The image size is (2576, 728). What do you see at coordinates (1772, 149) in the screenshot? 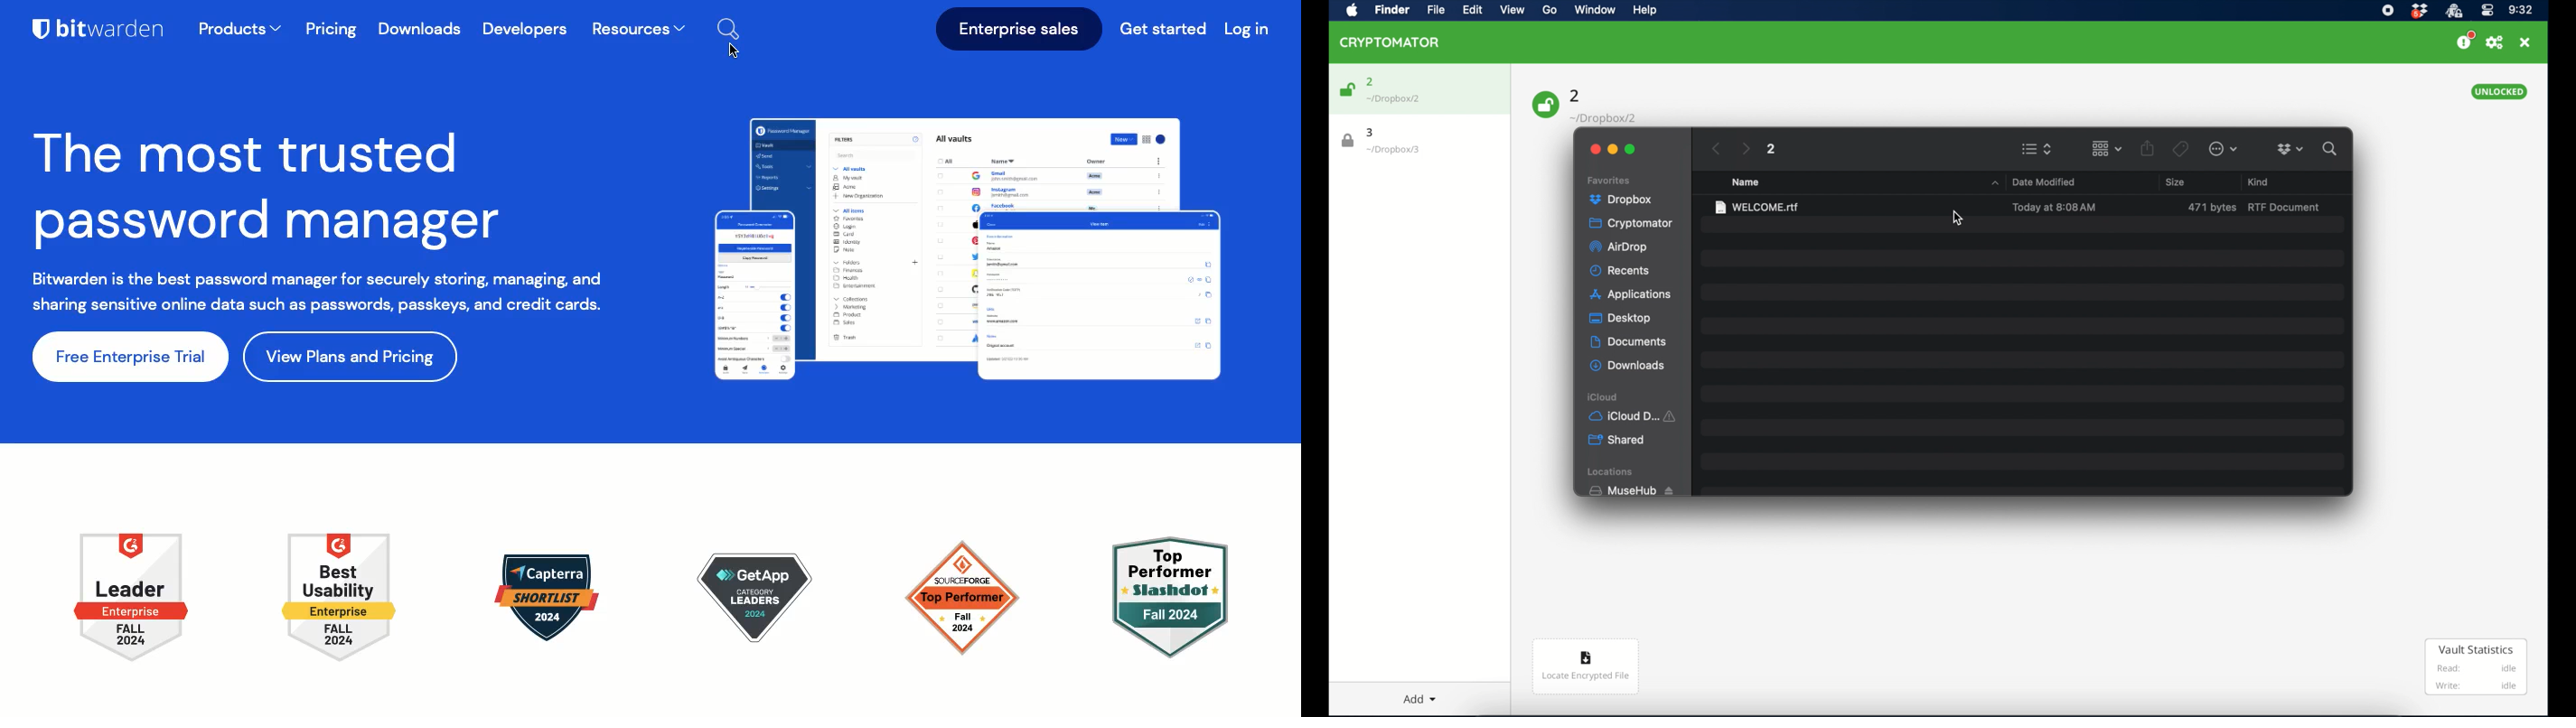
I see `2` at bounding box center [1772, 149].